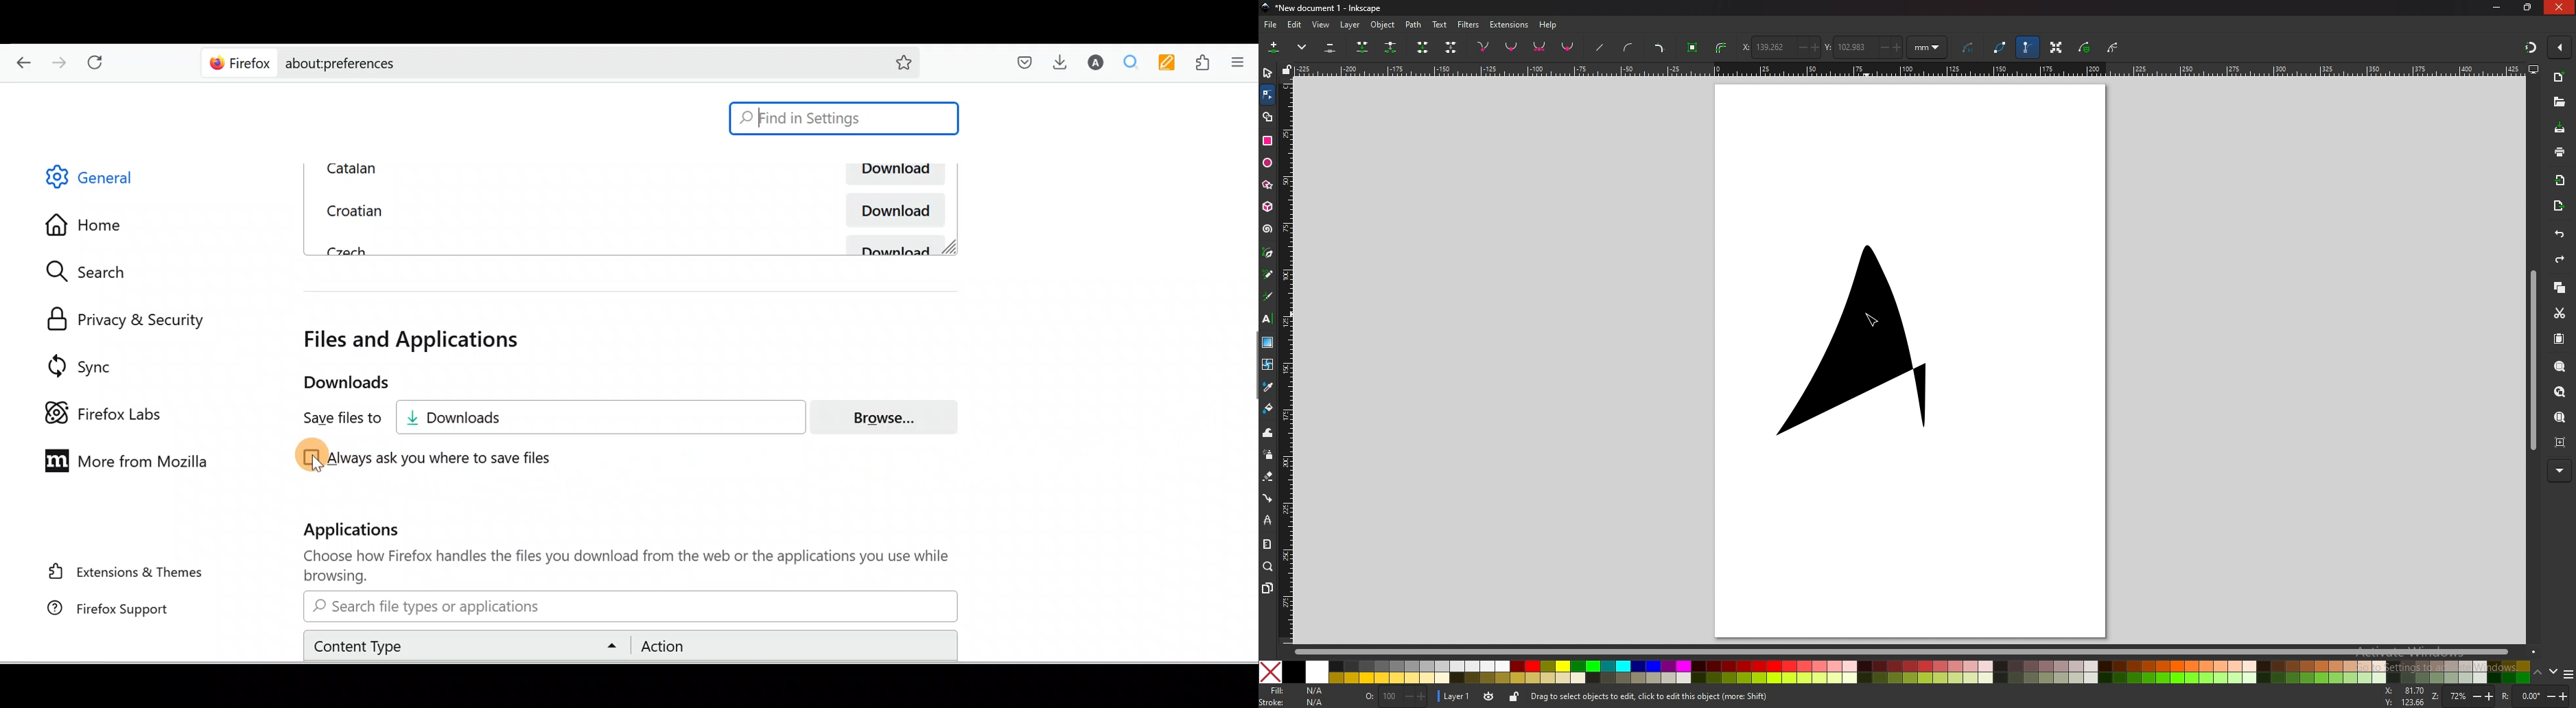 This screenshot has height=728, width=2576. I want to click on mesh, so click(1268, 364).